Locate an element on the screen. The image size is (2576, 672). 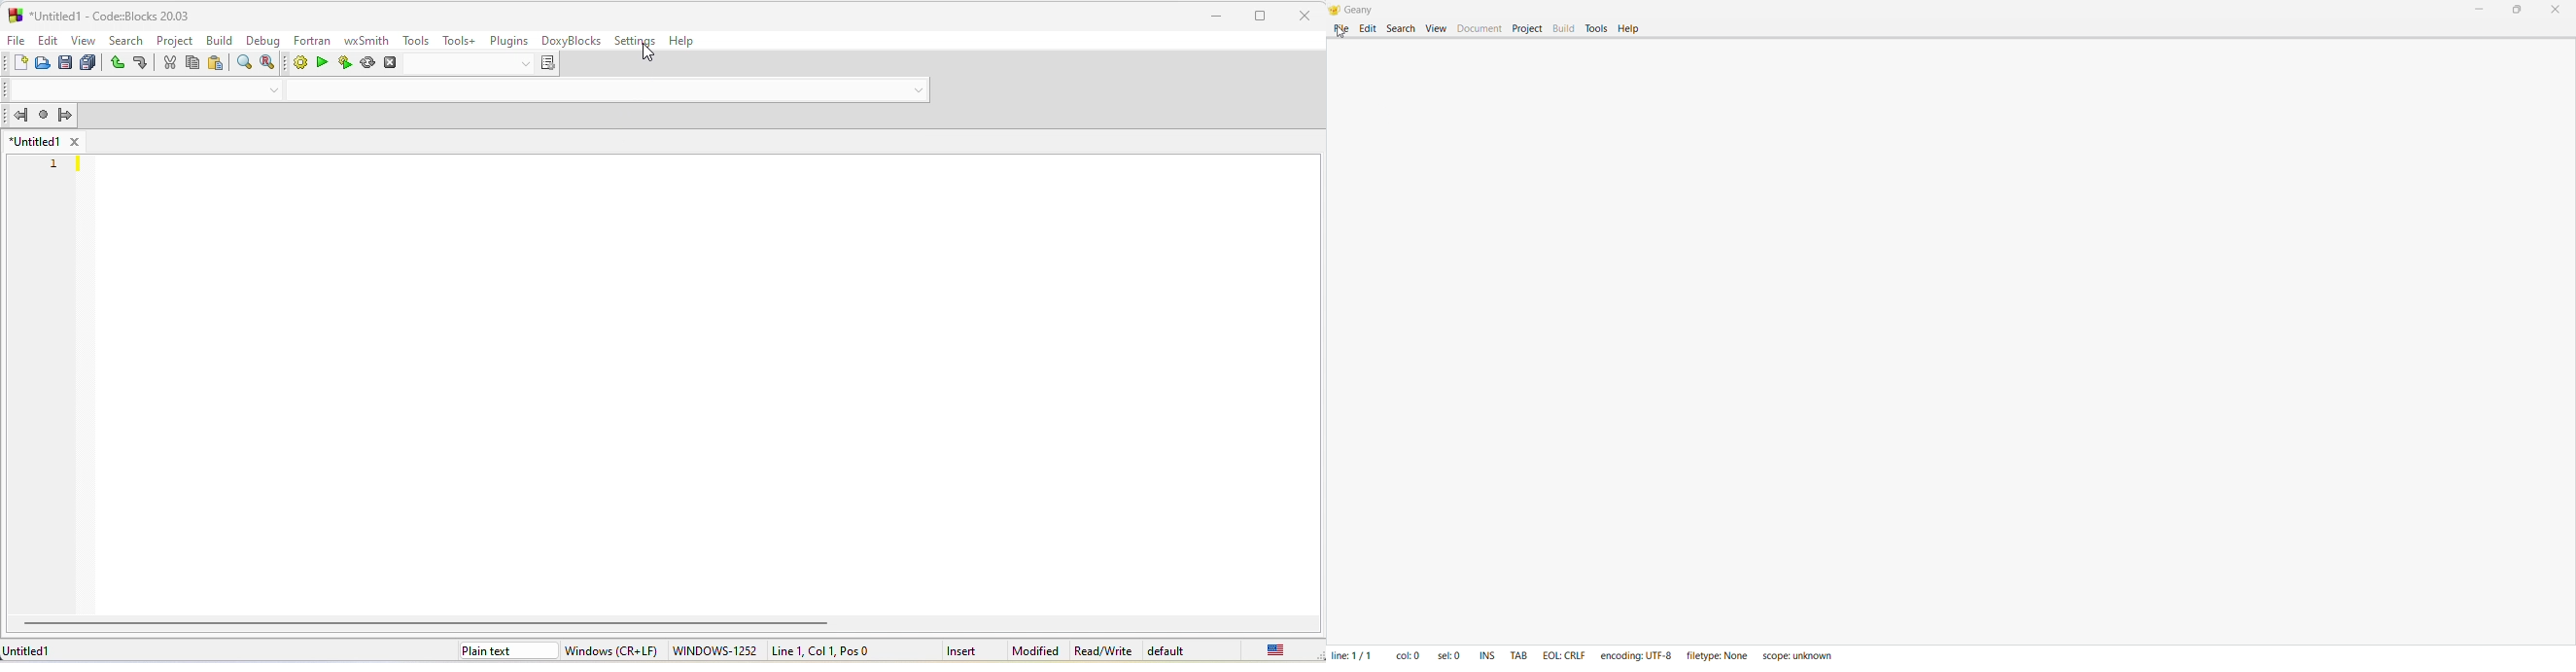
close is located at coordinates (73, 141).